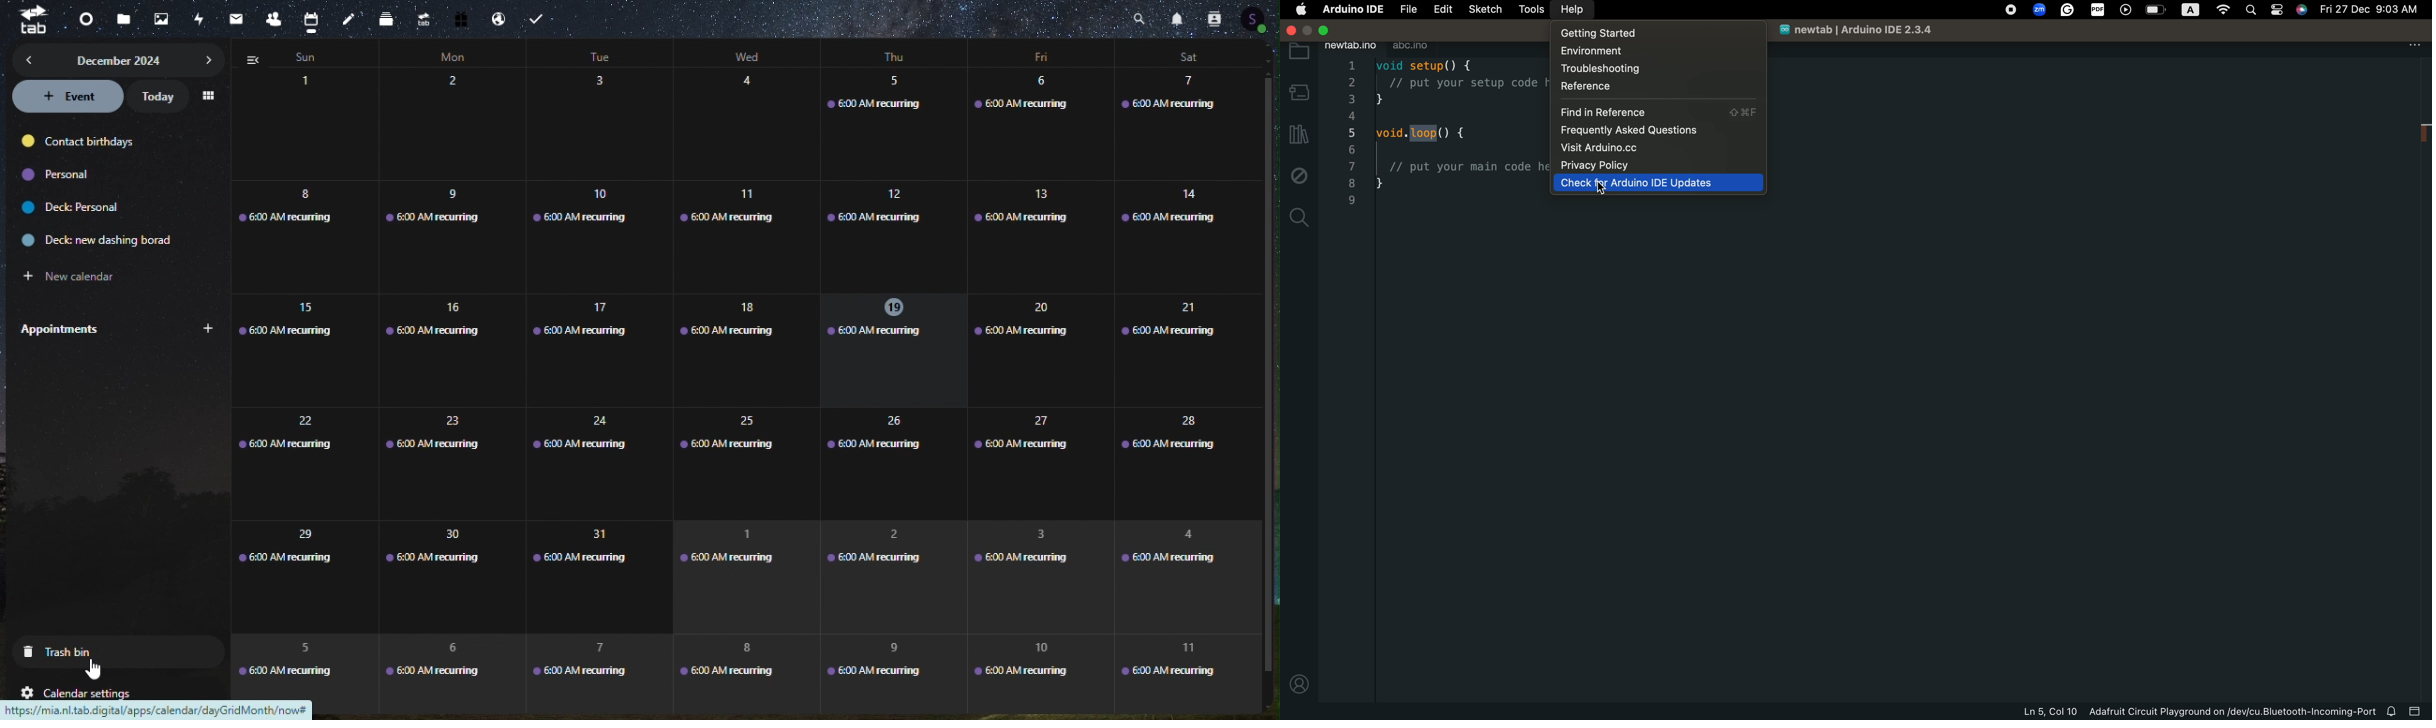 Image resolution: width=2436 pixels, height=728 pixels. I want to click on notifications, so click(1179, 18).